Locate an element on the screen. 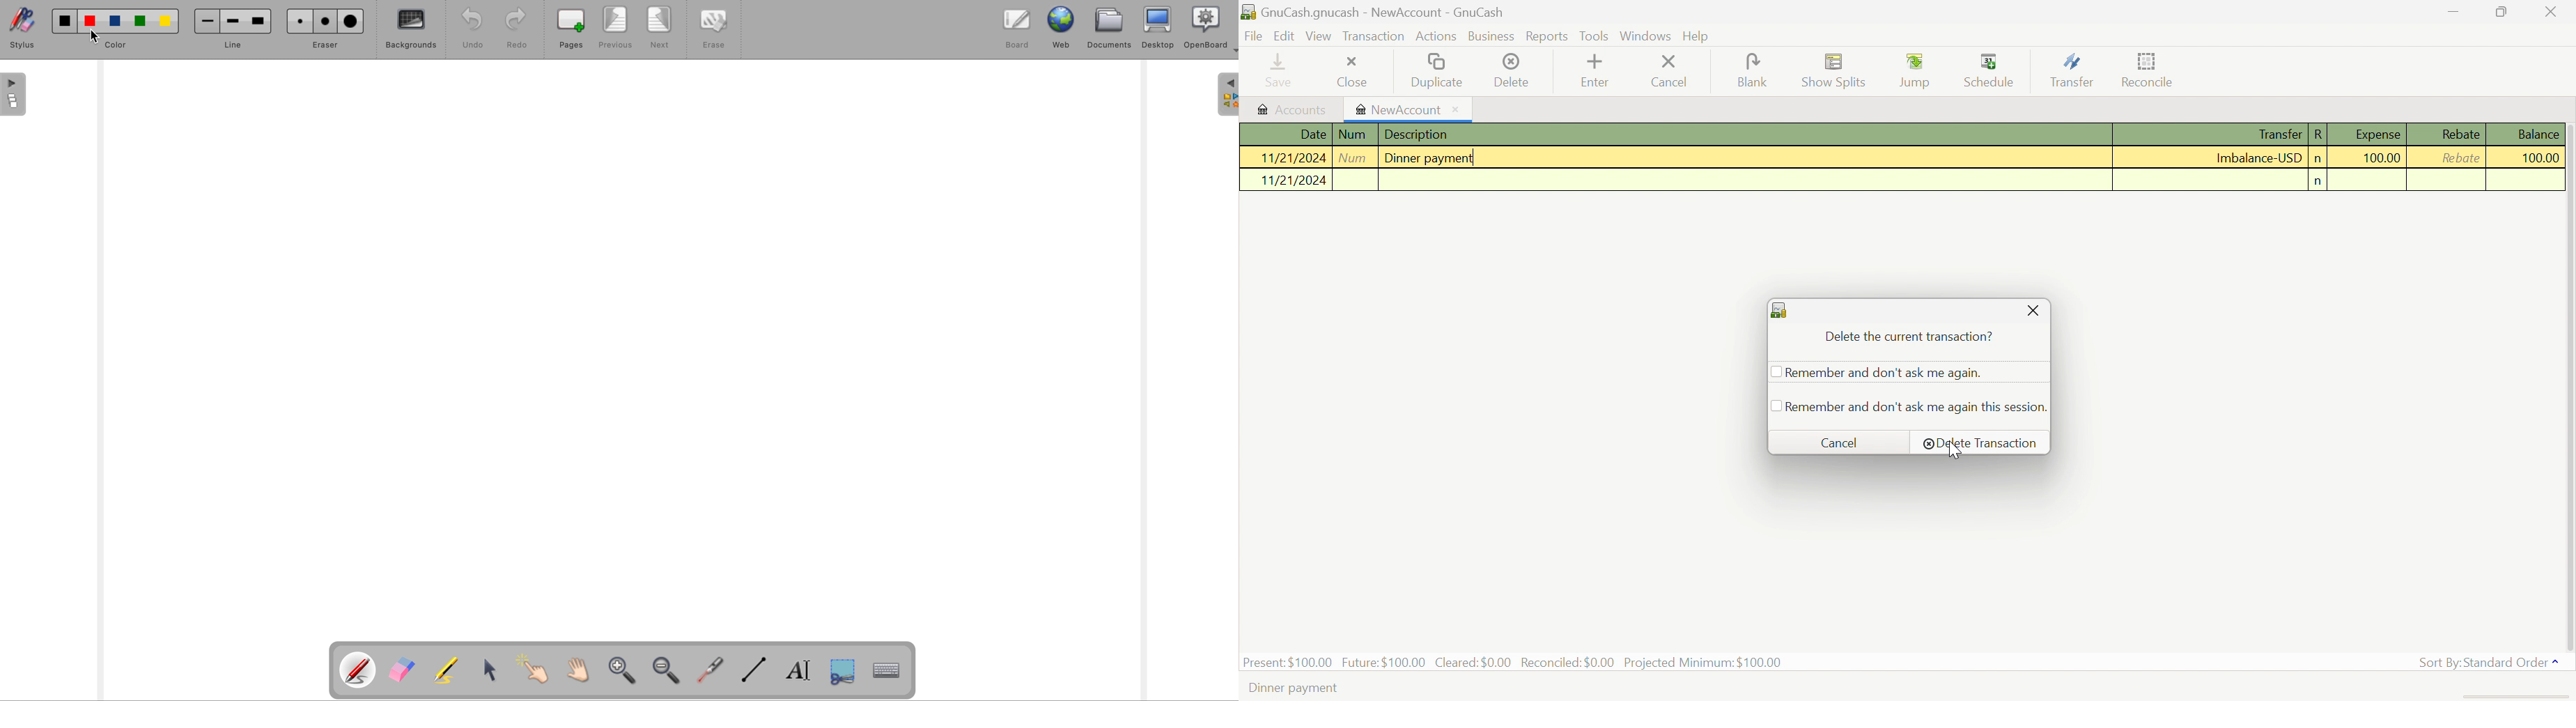  Schedule is located at coordinates (1993, 68).